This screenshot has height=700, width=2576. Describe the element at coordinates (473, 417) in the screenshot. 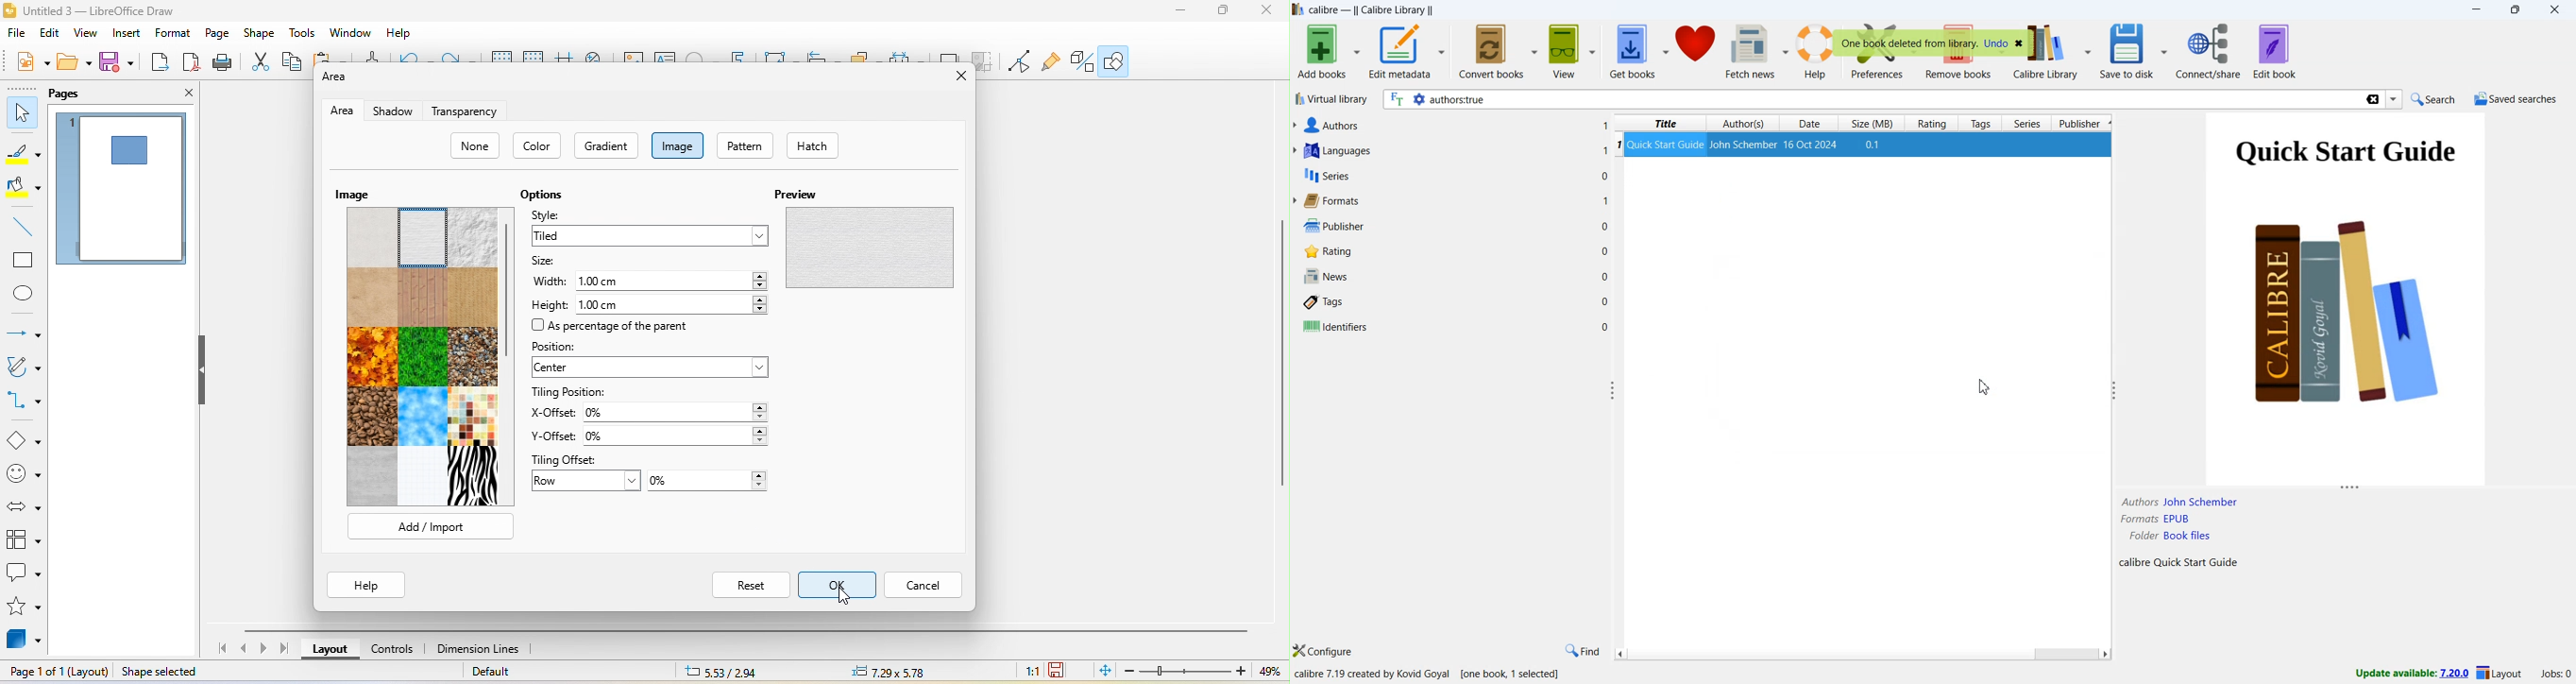

I see `texture 12` at that location.